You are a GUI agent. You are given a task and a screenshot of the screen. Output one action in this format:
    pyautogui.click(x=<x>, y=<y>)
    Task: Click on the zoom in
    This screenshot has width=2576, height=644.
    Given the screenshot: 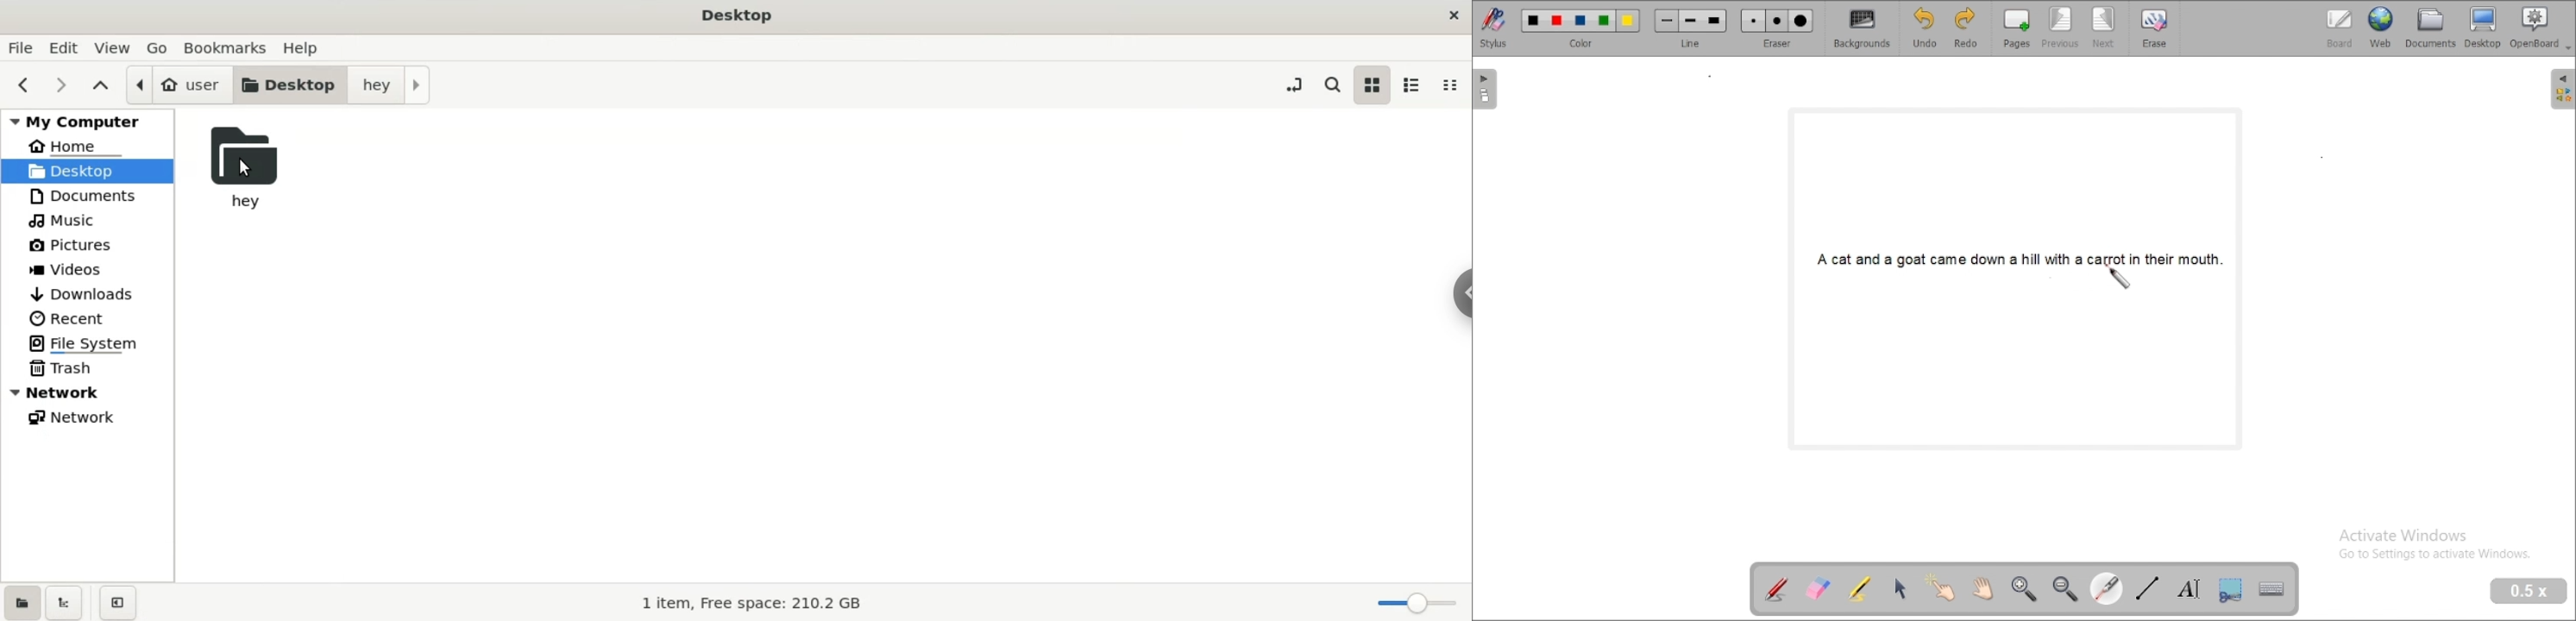 What is the action you would take?
    pyautogui.click(x=2025, y=590)
    